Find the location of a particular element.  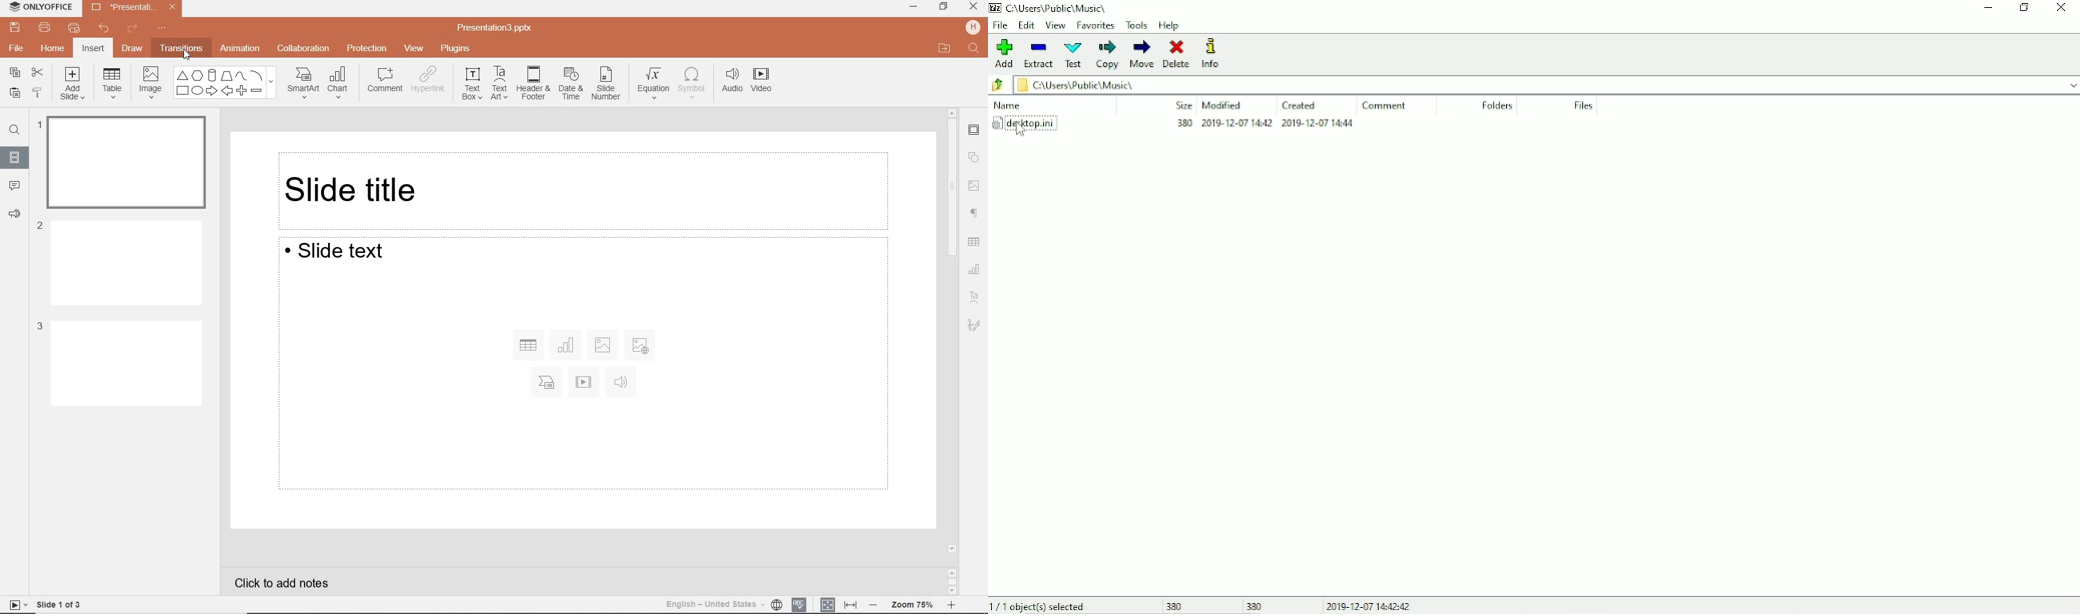

Minimize is located at coordinates (1989, 8).